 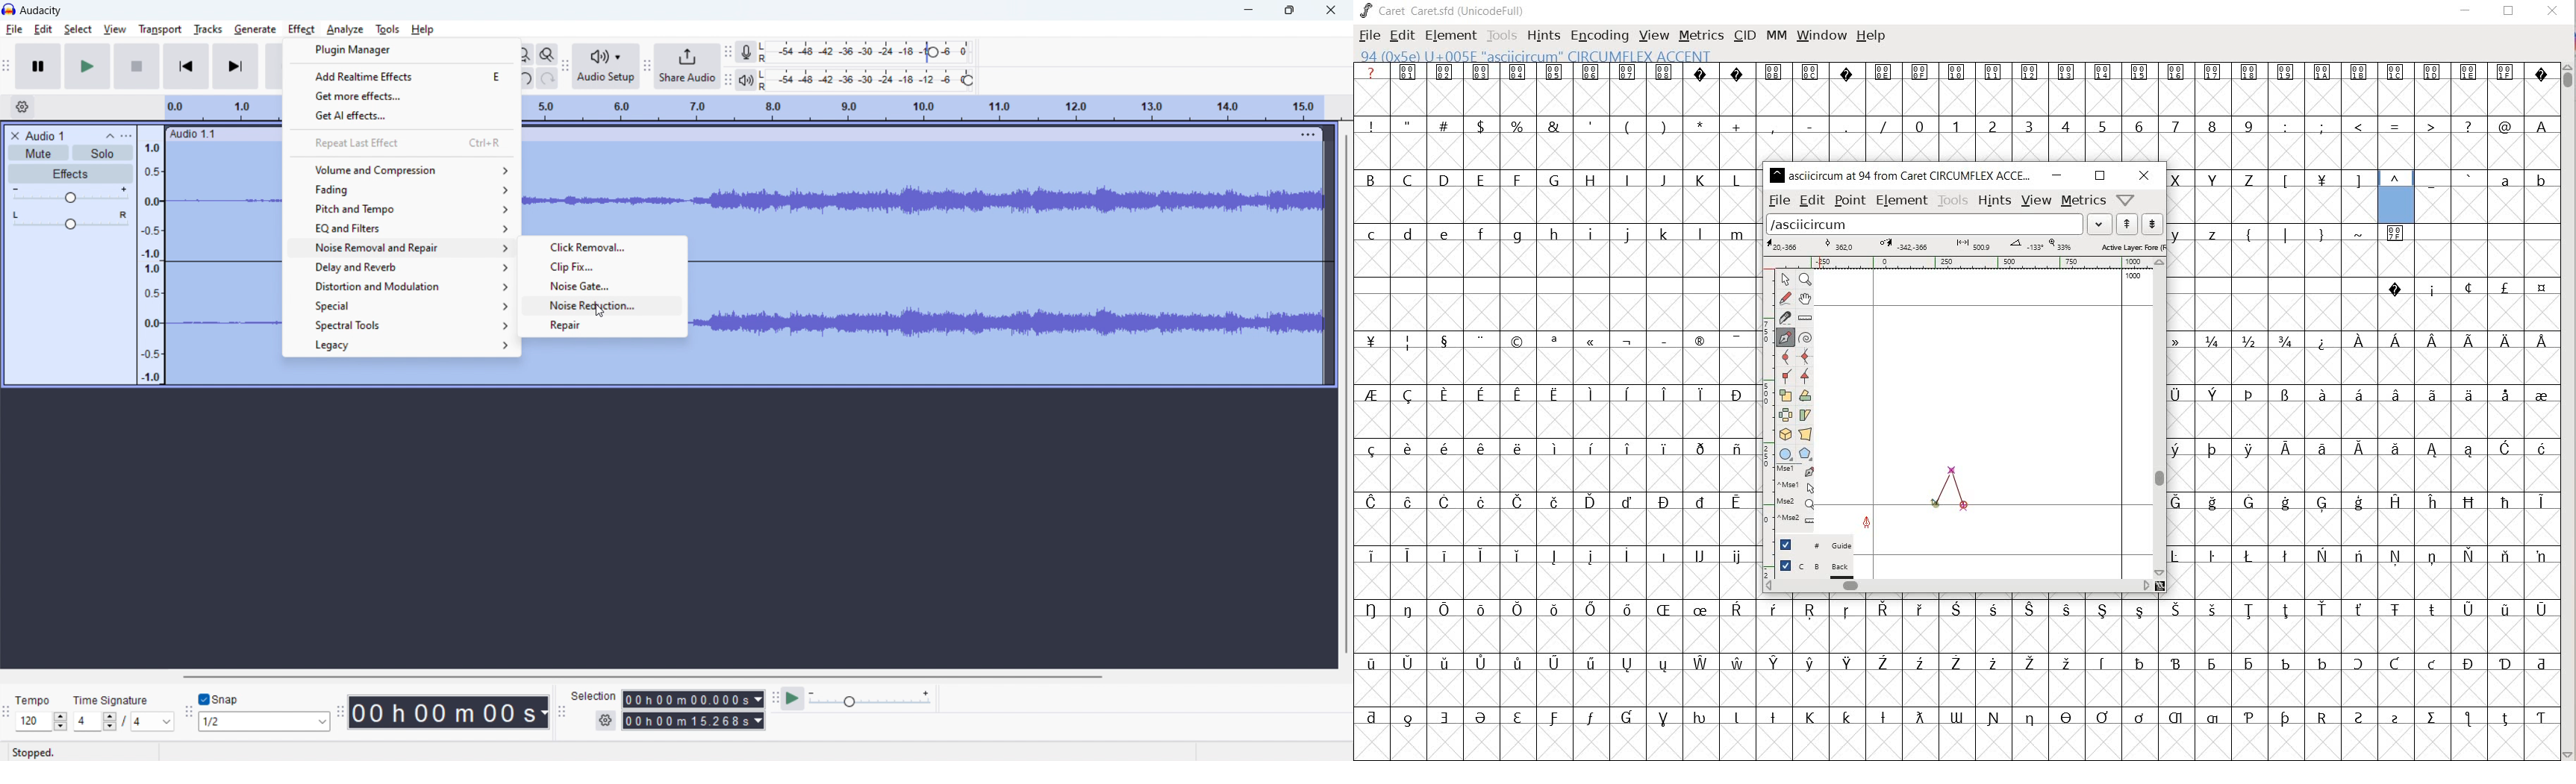 What do you see at coordinates (38, 67) in the screenshot?
I see `pause` at bounding box center [38, 67].